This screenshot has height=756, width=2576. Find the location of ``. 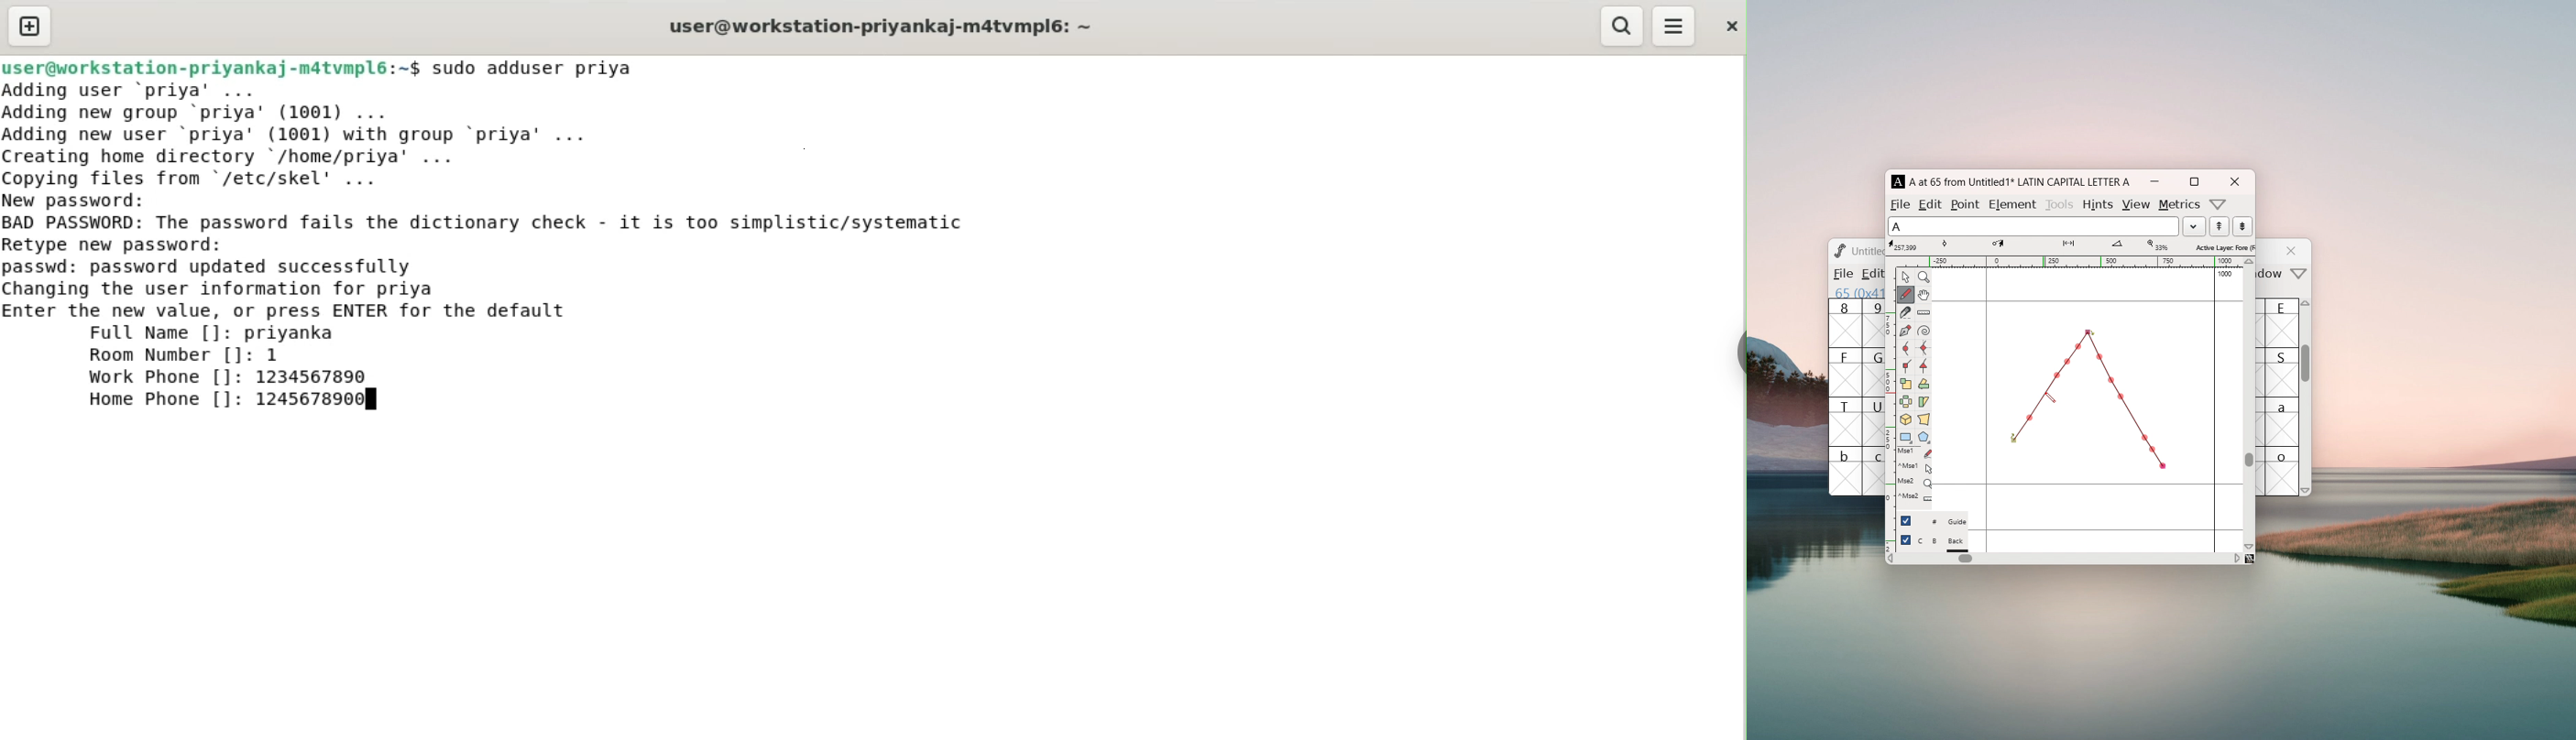

 is located at coordinates (1870, 275).